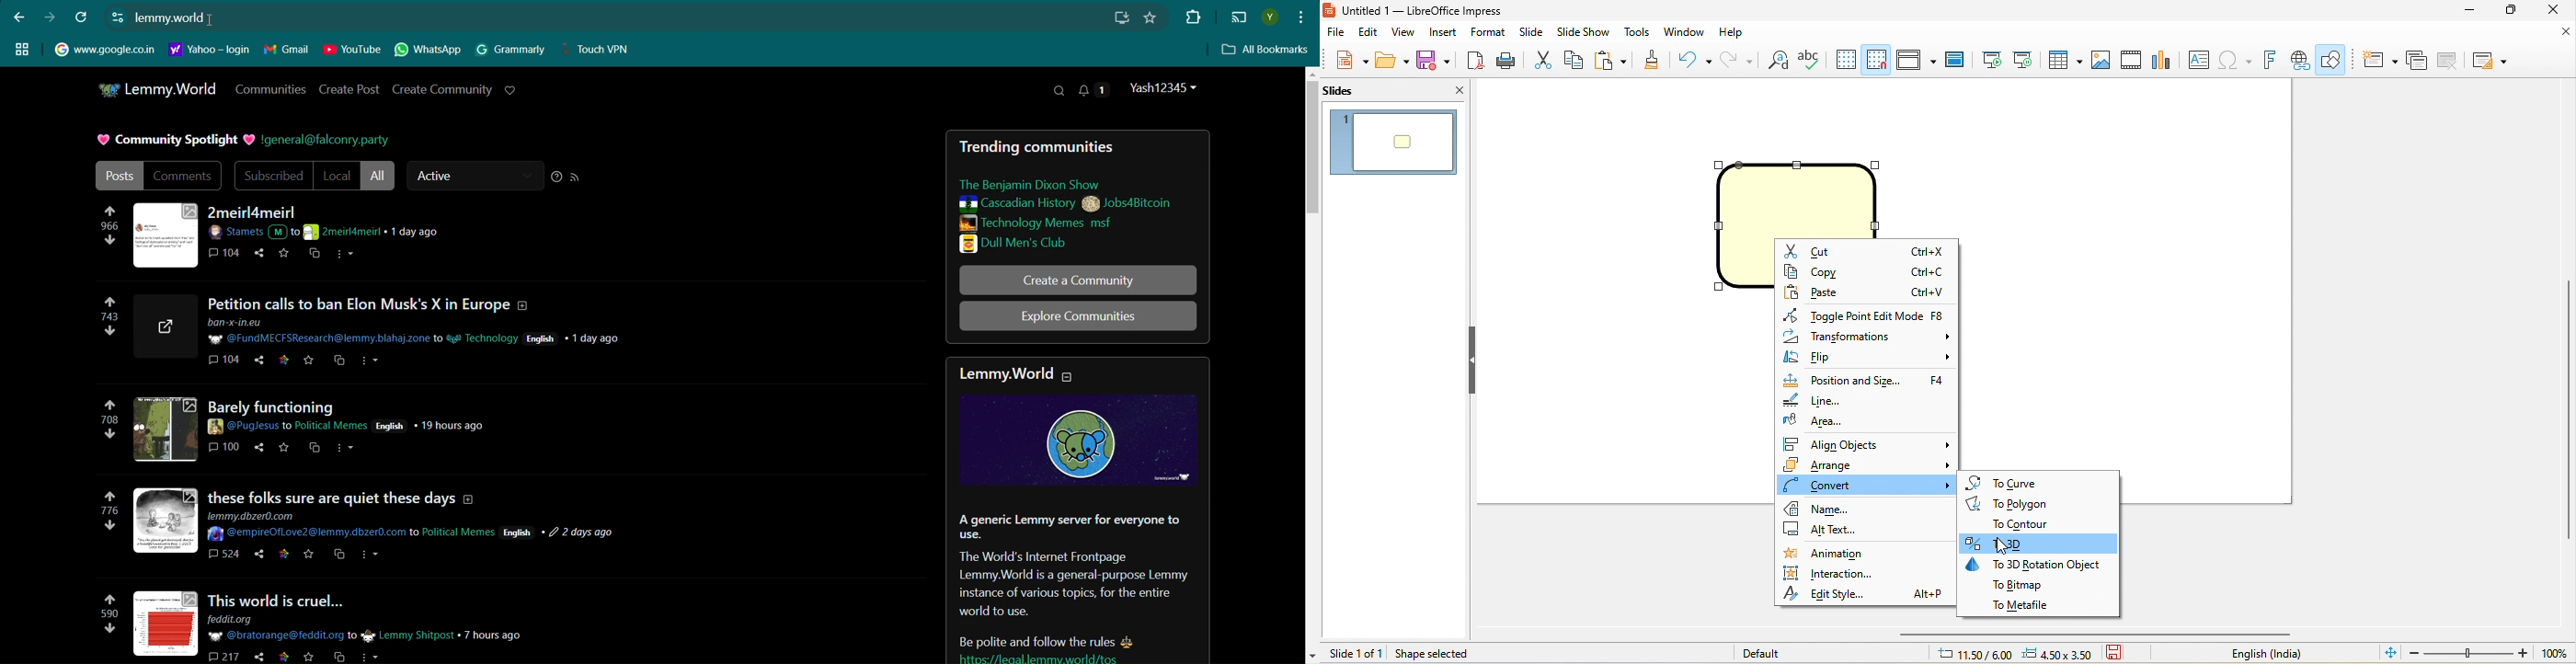  I want to click on Whatsapp, so click(430, 50).